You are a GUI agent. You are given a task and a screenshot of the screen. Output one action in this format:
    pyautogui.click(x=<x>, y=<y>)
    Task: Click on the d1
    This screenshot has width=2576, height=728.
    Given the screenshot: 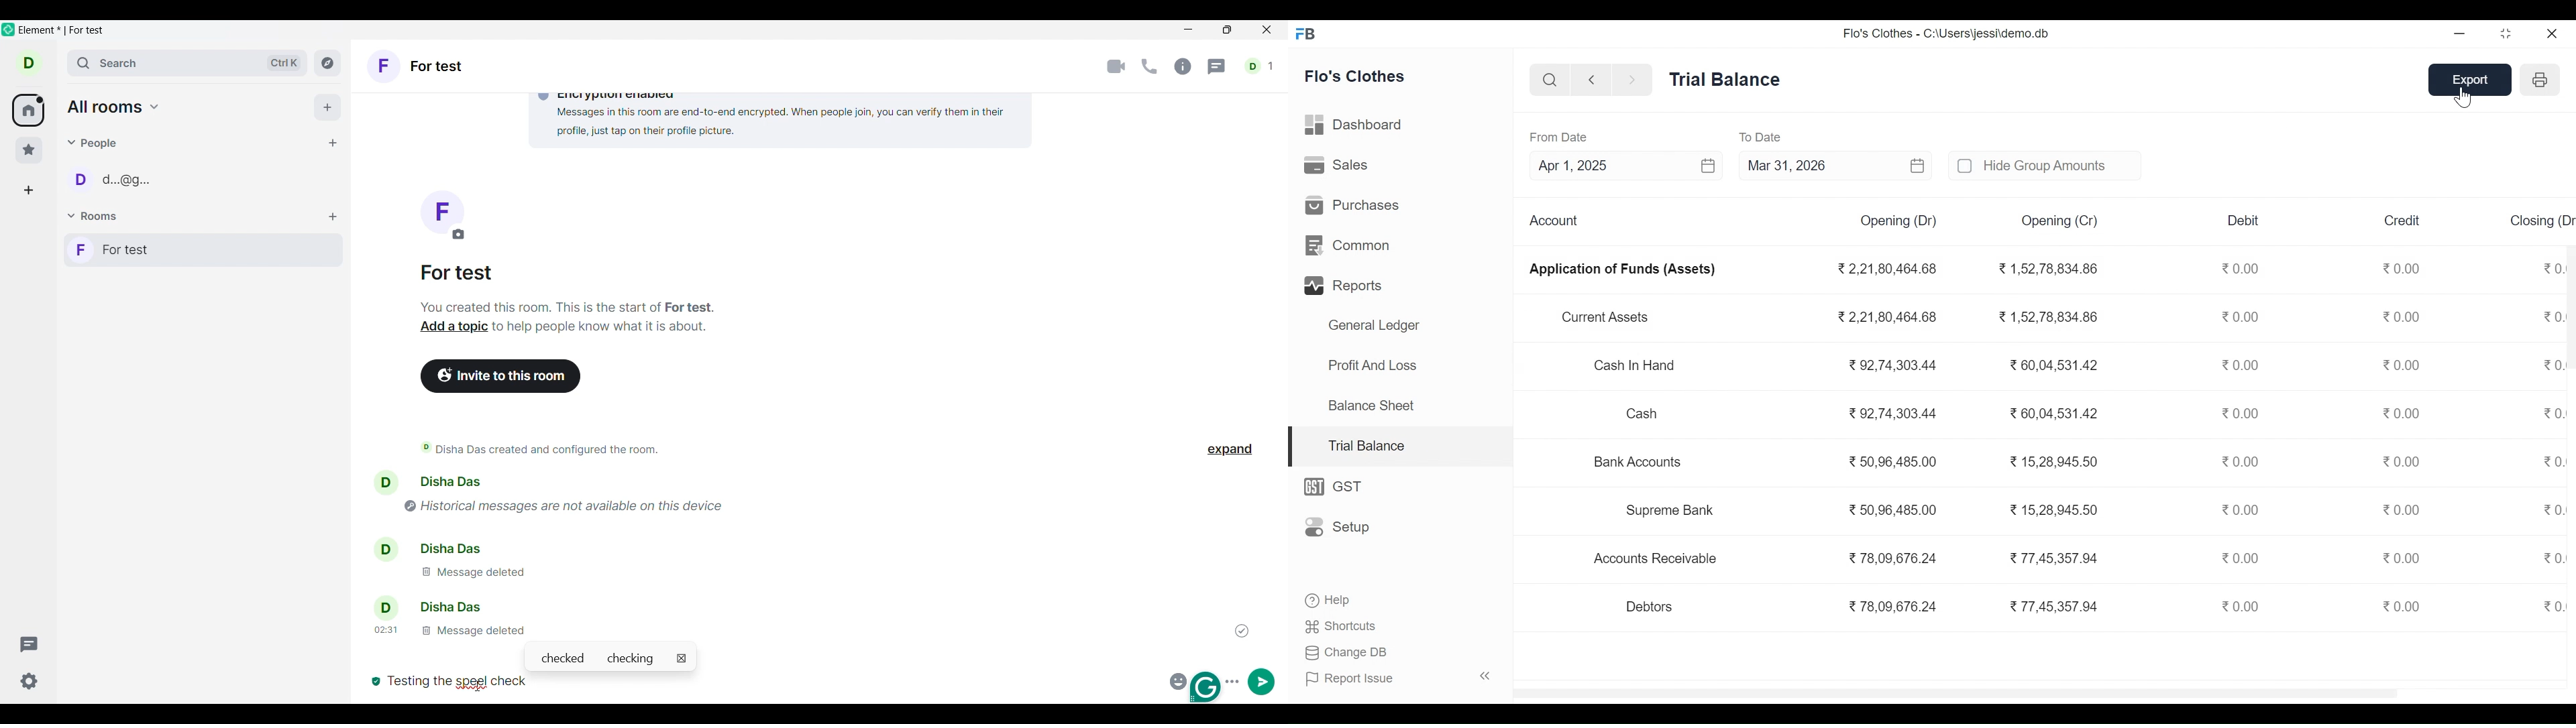 What is the action you would take?
    pyautogui.click(x=1260, y=66)
    